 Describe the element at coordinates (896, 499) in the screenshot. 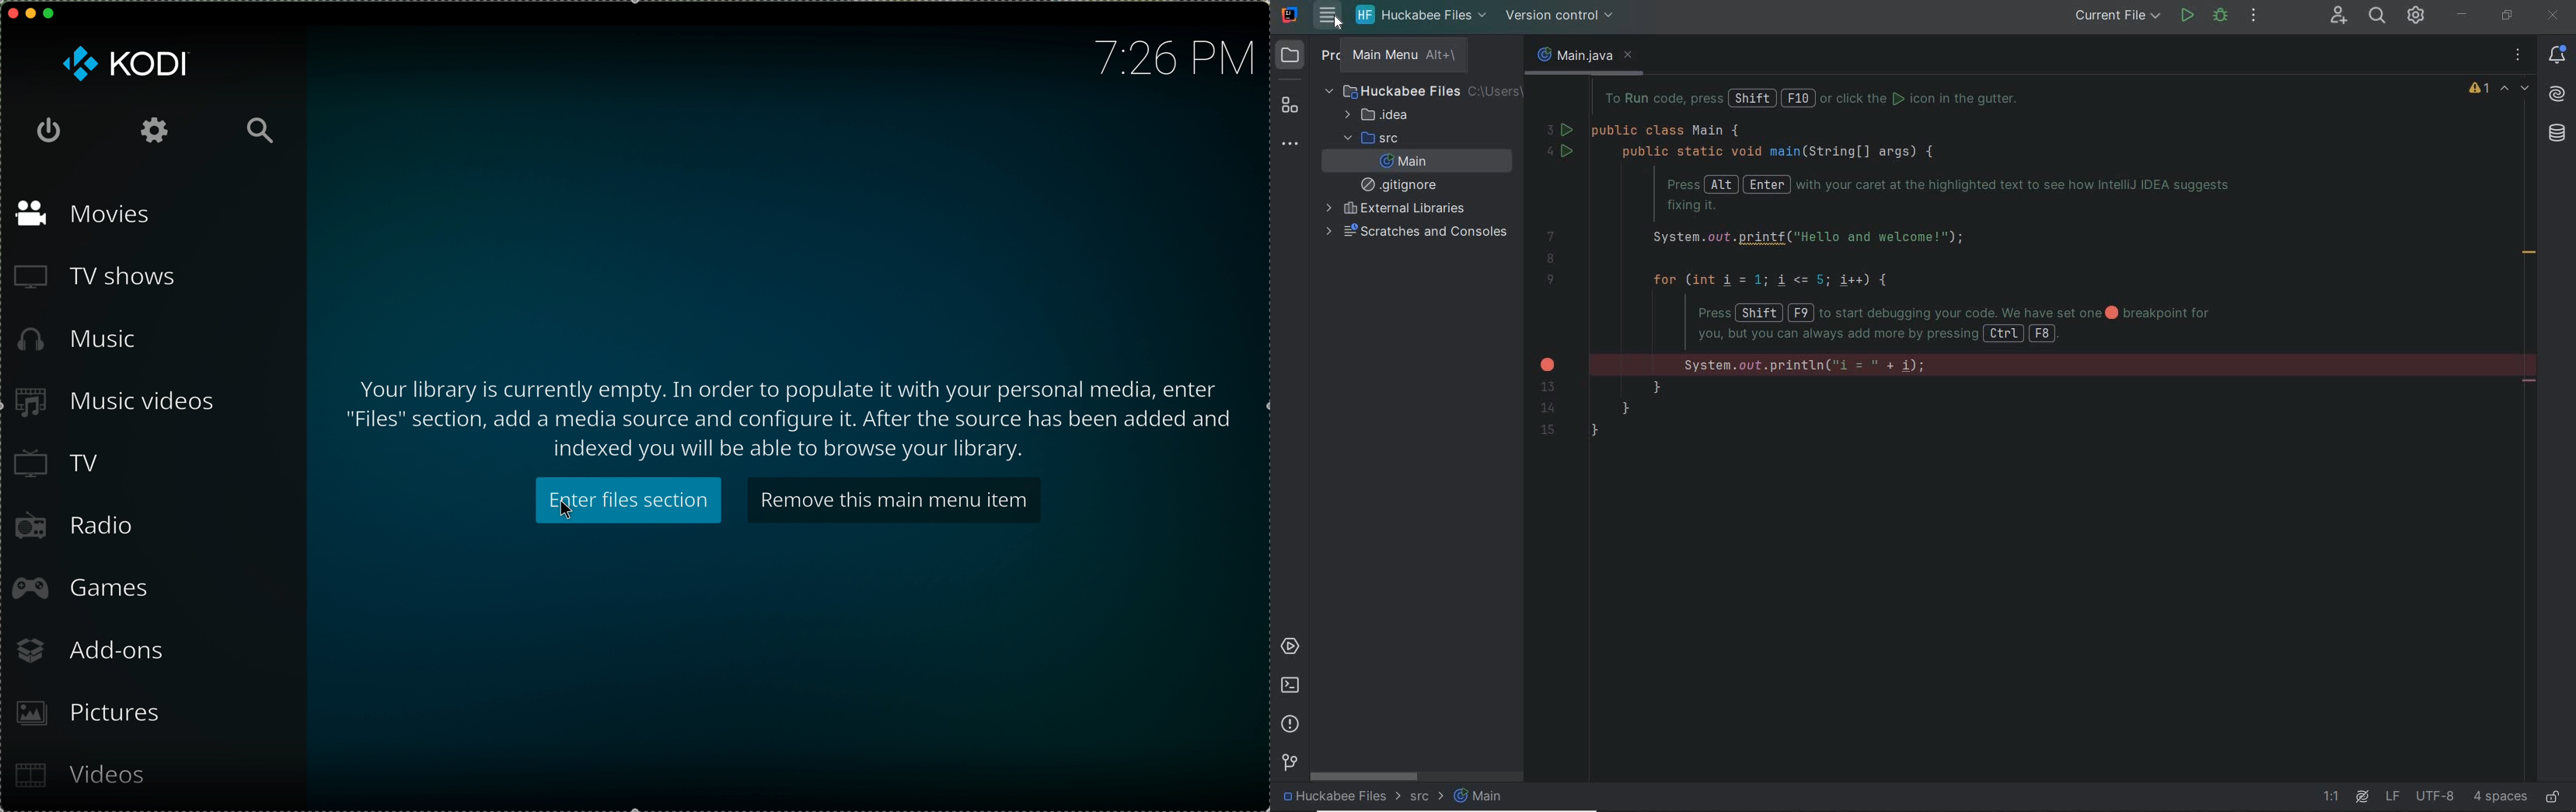

I see `remove this main menu item` at that location.